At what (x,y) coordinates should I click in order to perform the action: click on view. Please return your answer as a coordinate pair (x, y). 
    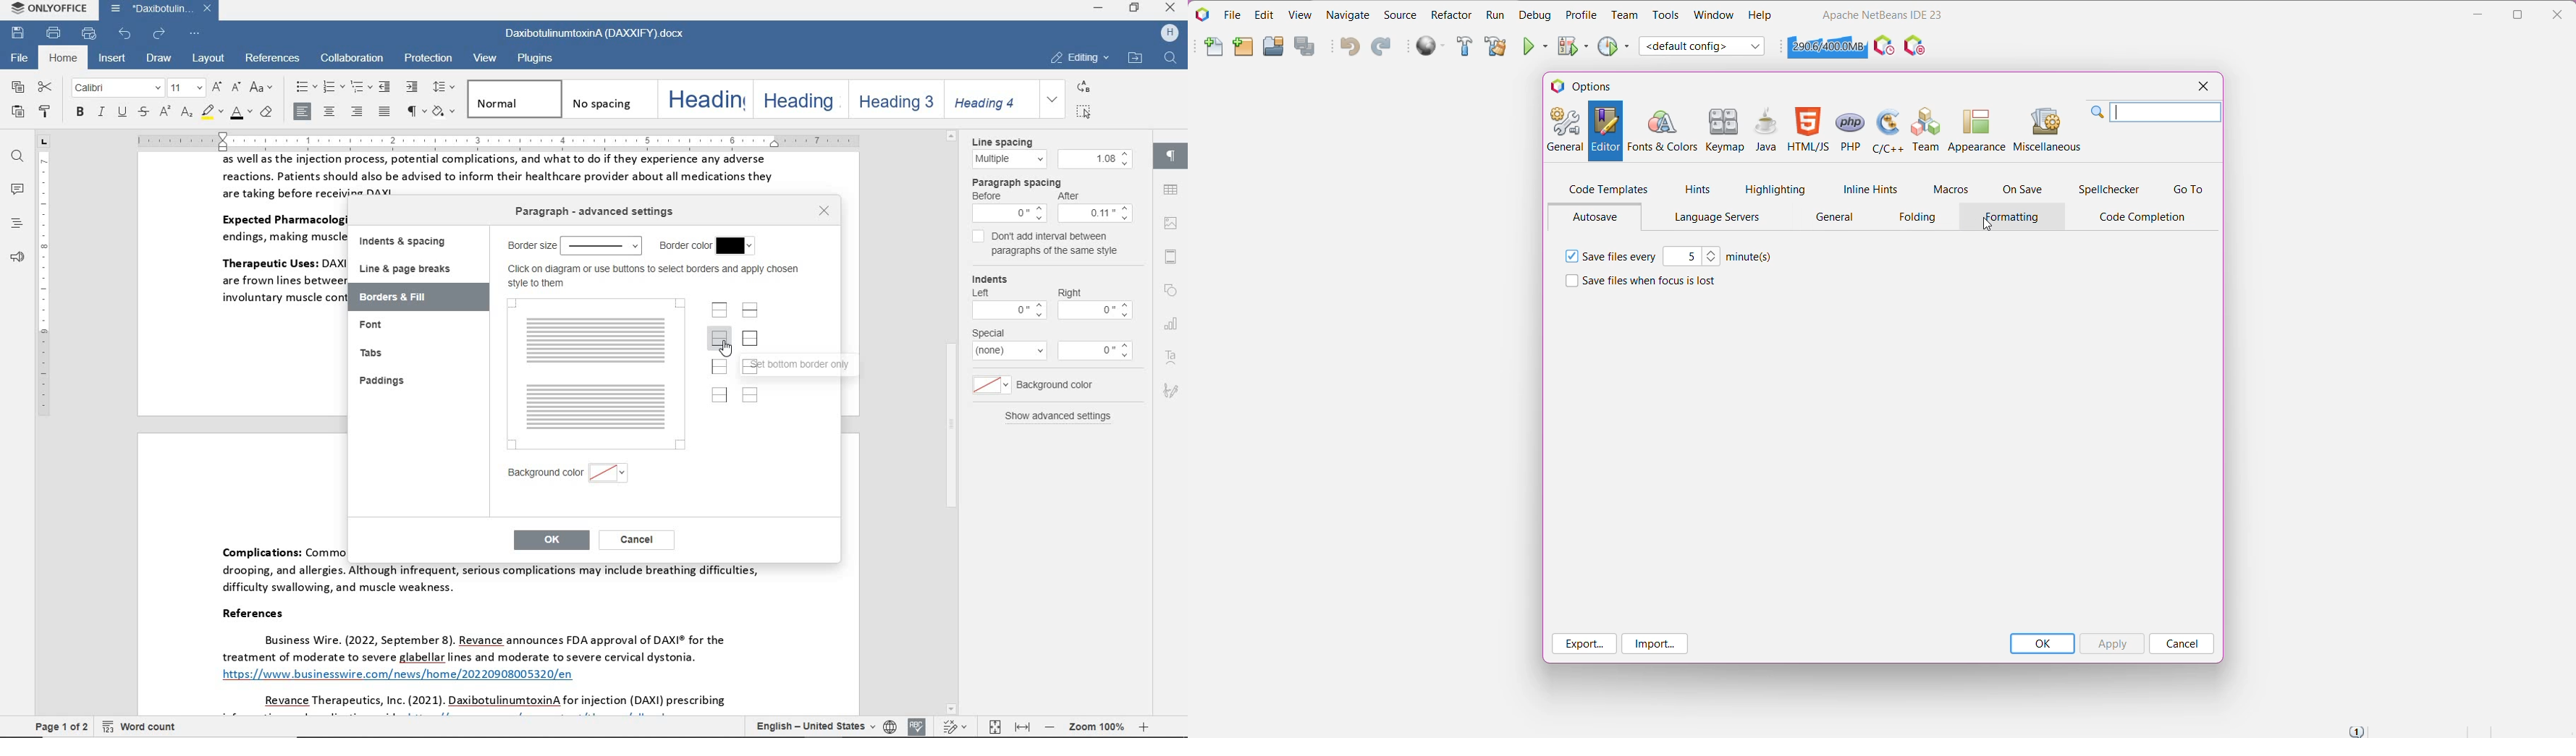
    Looking at the image, I should click on (487, 59).